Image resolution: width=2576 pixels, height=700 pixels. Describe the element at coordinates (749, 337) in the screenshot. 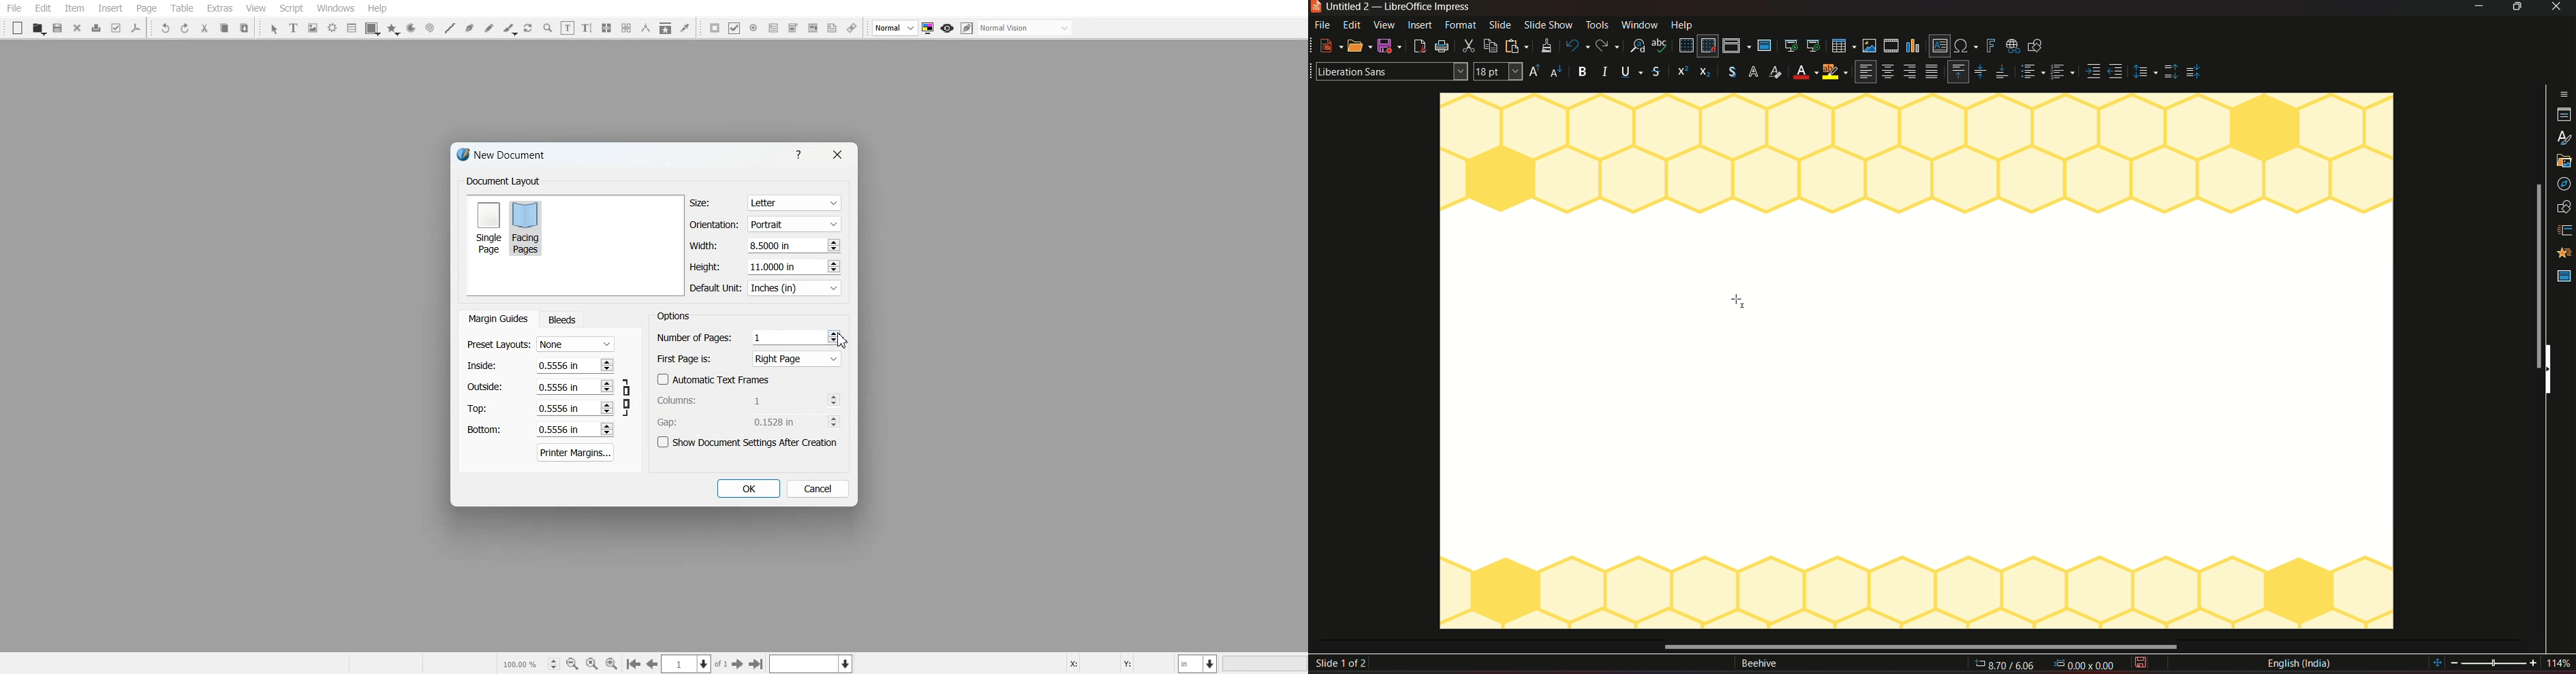

I see `Number of Pages` at that location.